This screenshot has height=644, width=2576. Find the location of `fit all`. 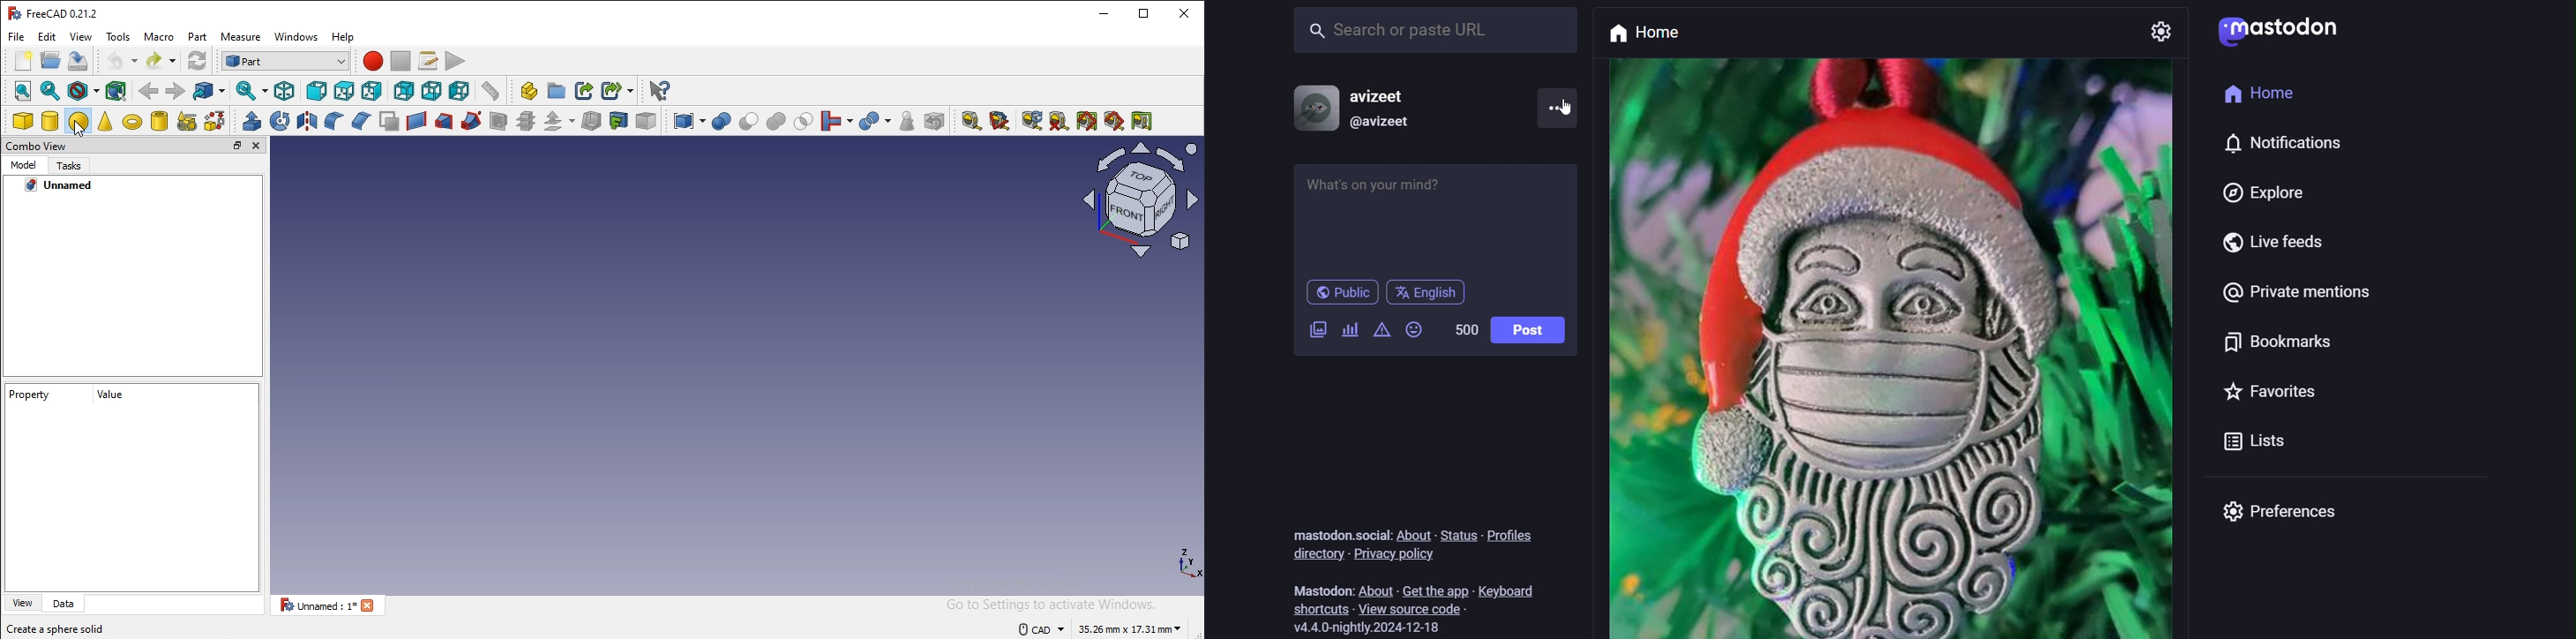

fit all is located at coordinates (24, 90).